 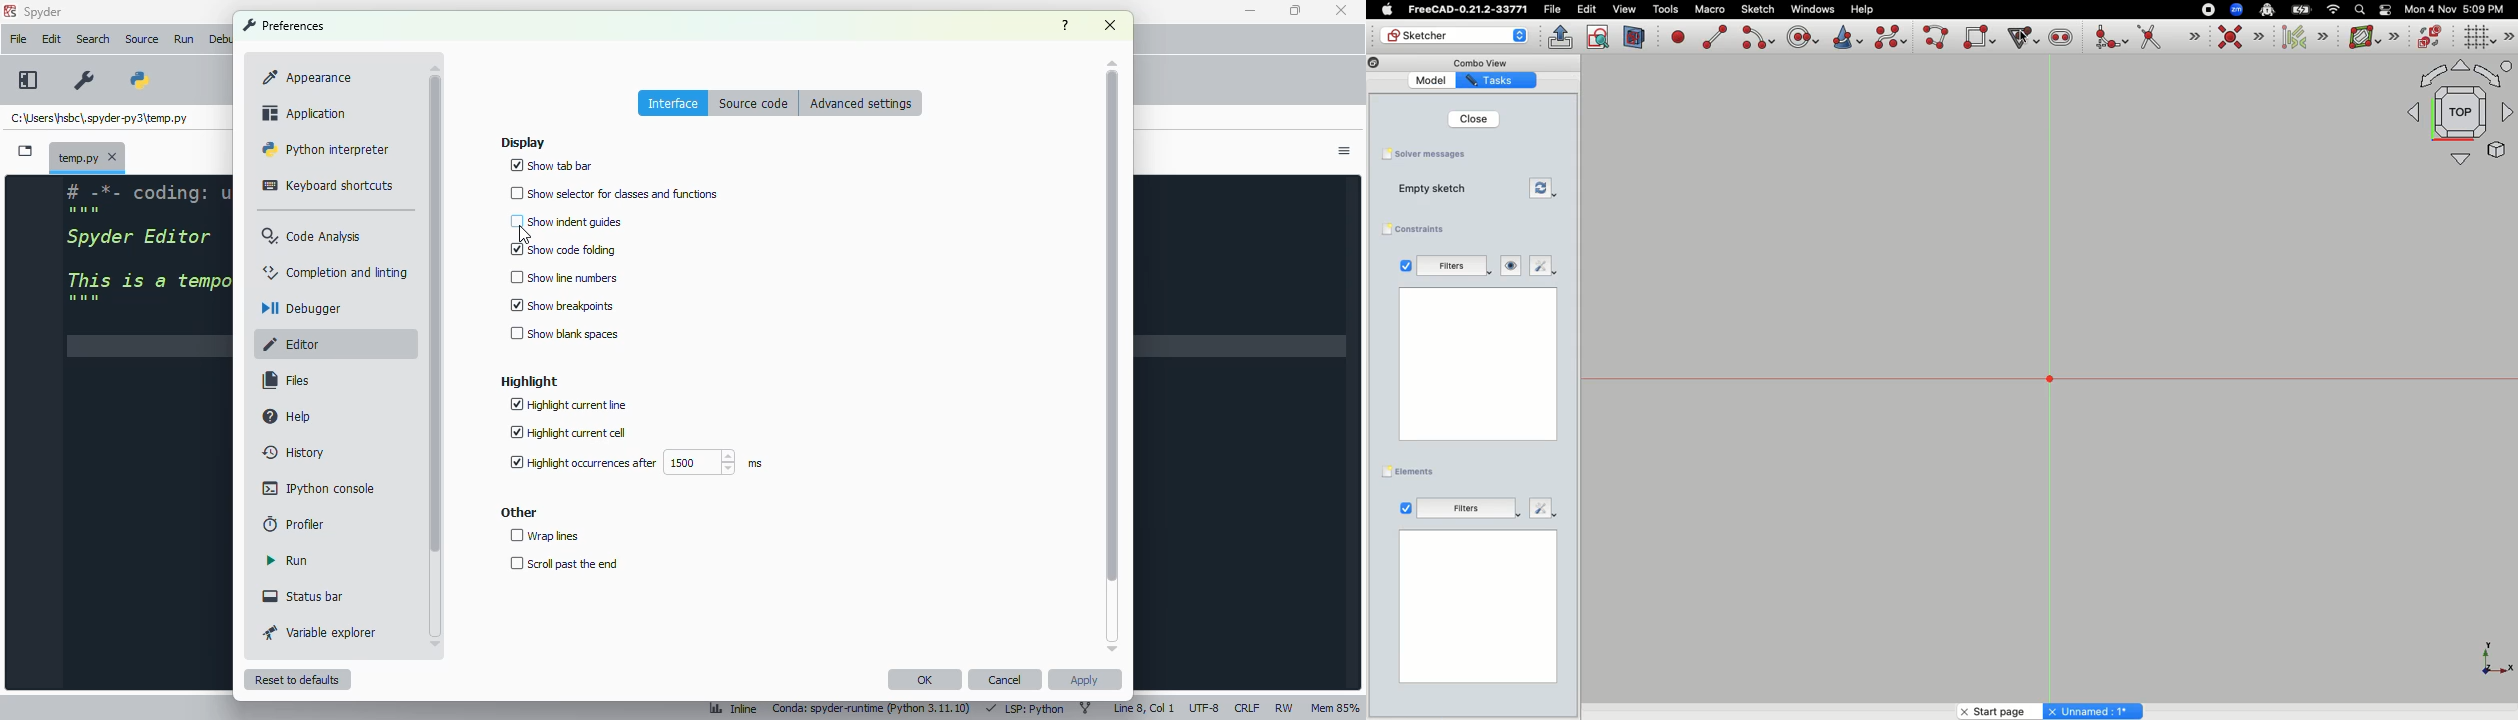 What do you see at coordinates (1377, 69) in the screenshot?
I see `Copy` at bounding box center [1377, 69].